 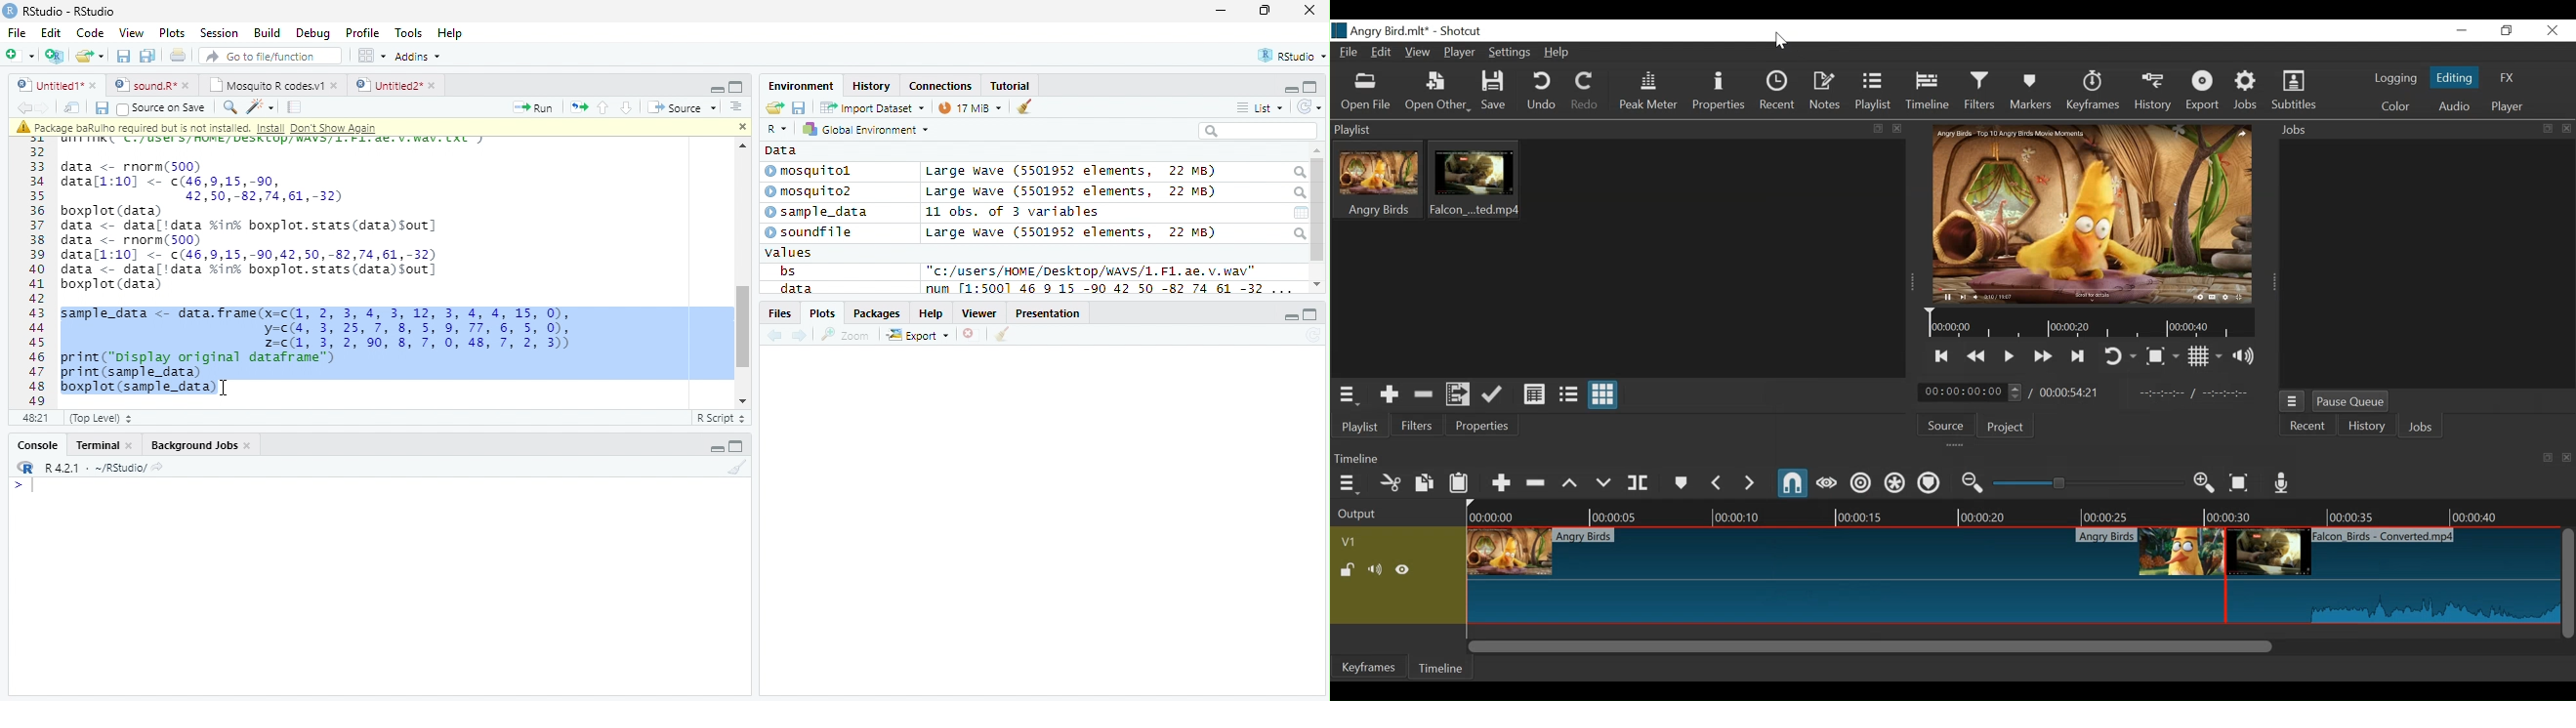 What do you see at coordinates (225, 388) in the screenshot?
I see `cursor` at bounding box center [225, 388].